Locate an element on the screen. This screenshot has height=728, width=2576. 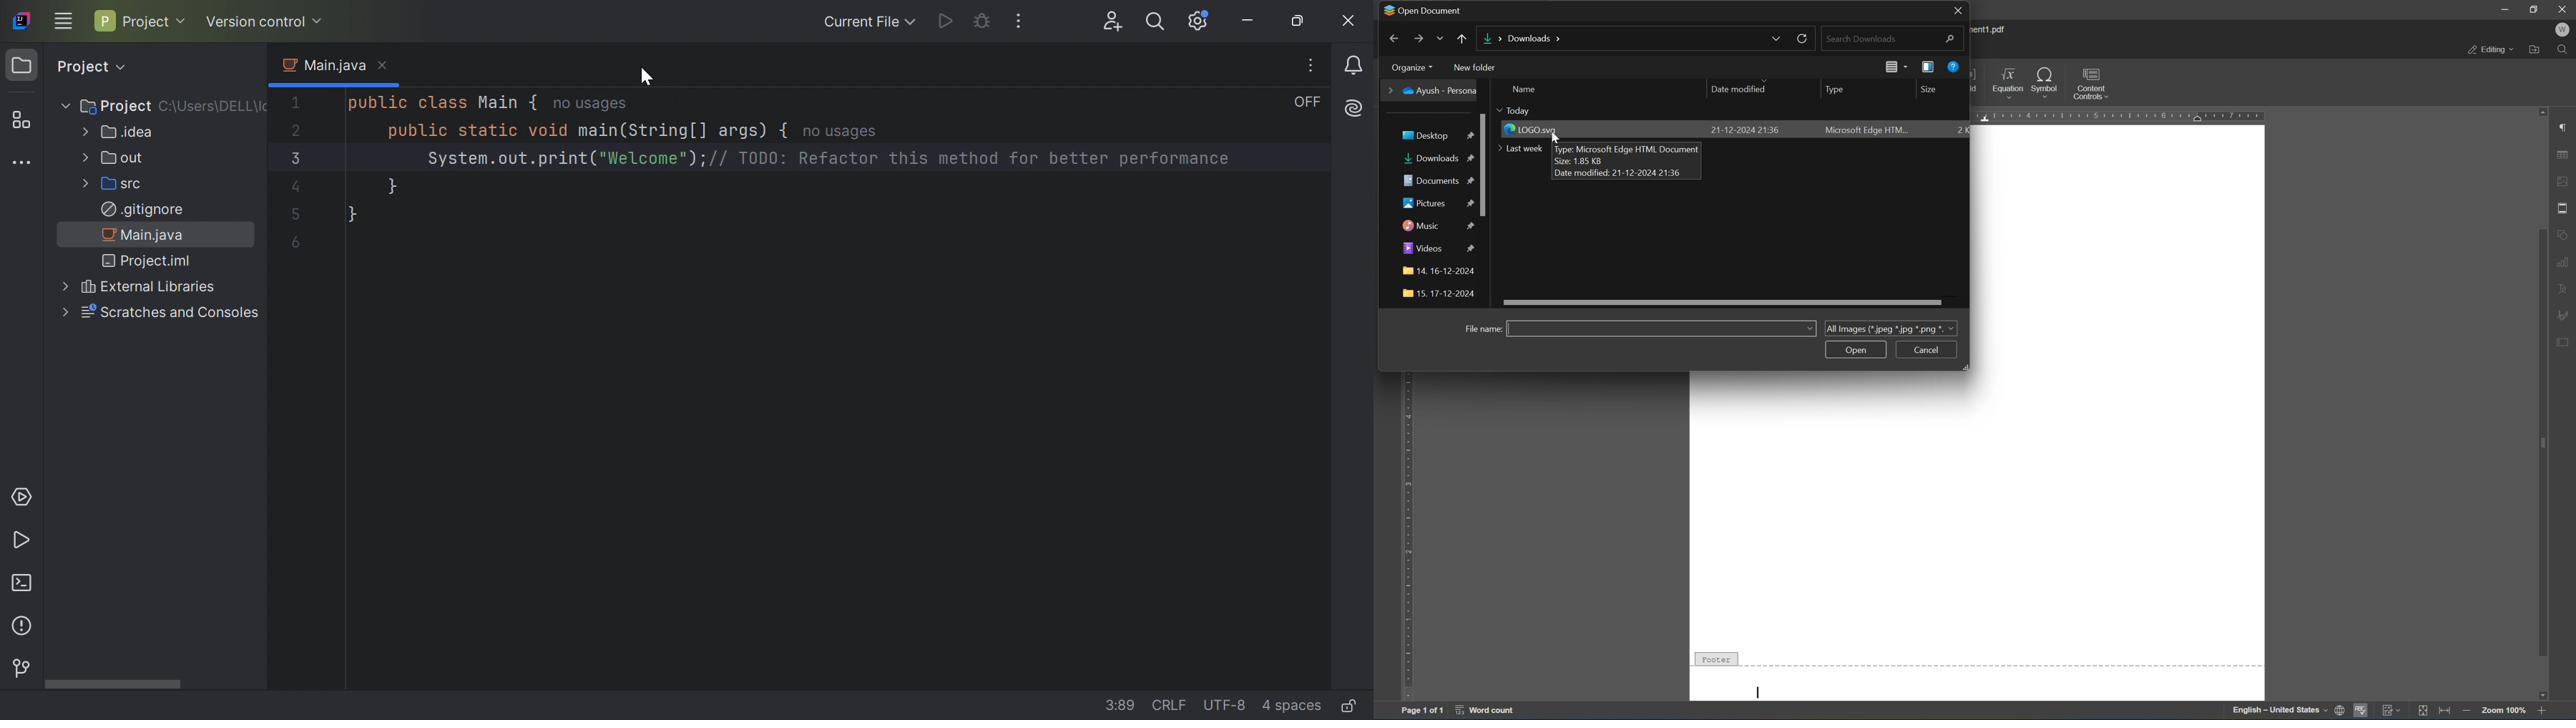
image settings is located at coordinates (2563, 179).